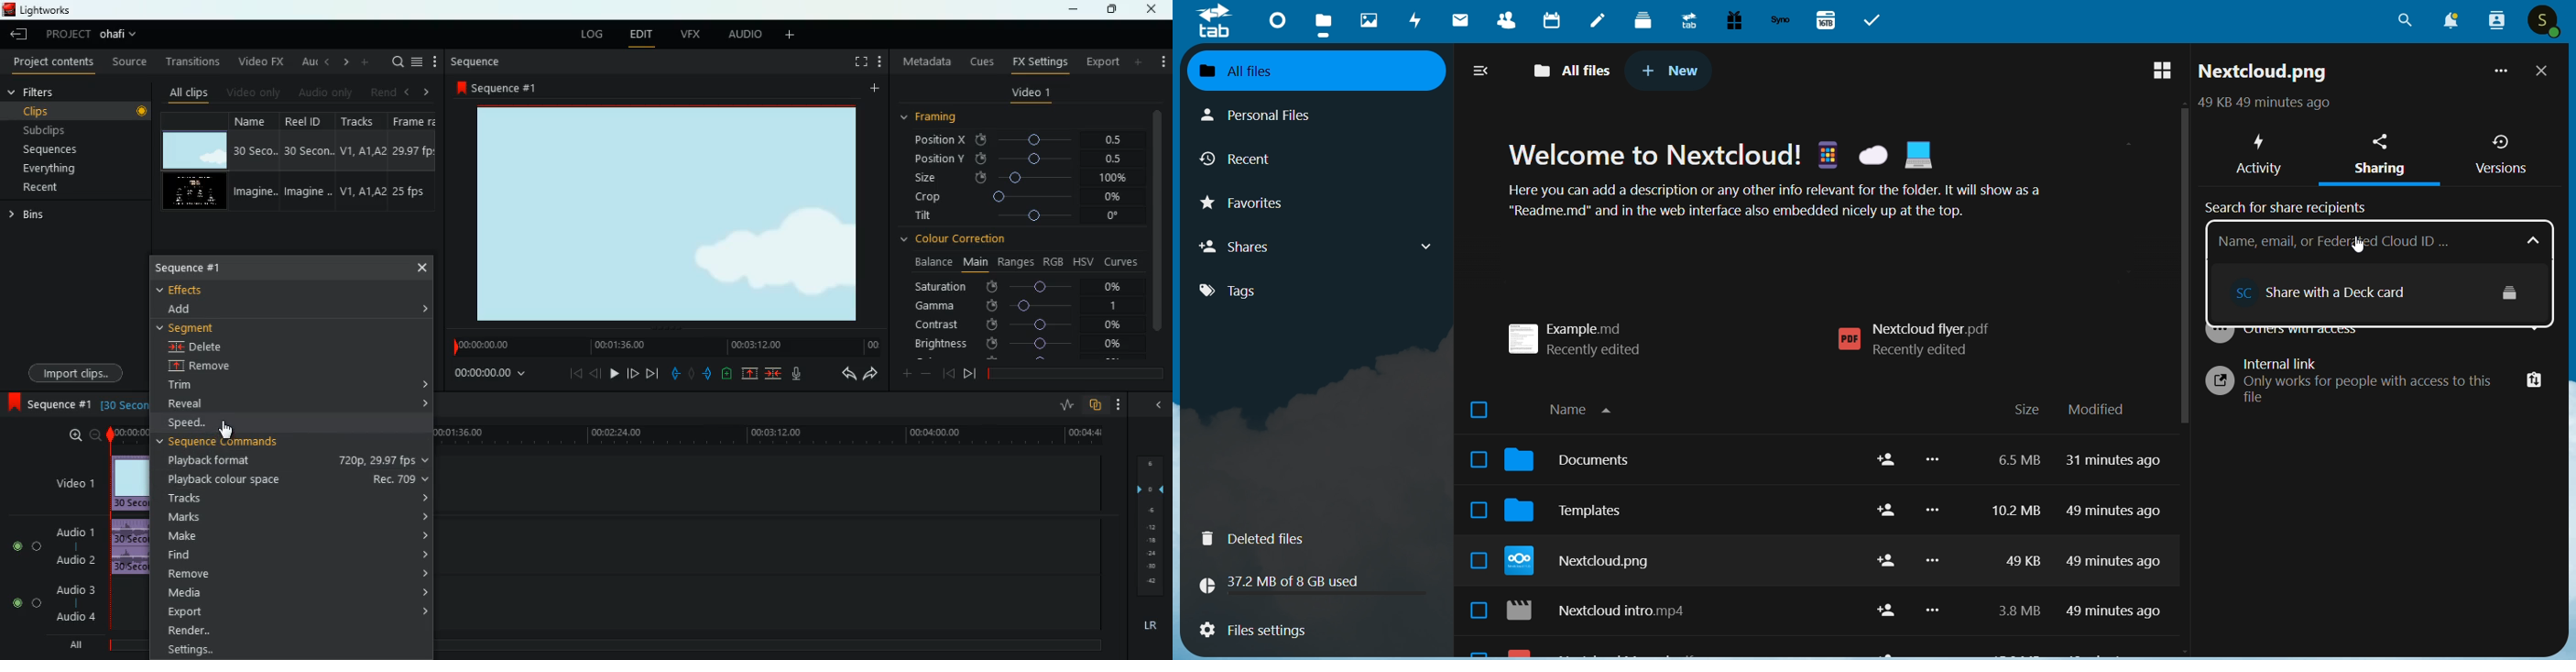 The width and height of the screenshot is (2576, 672). I want to click on search bar, so click(2362, 240).